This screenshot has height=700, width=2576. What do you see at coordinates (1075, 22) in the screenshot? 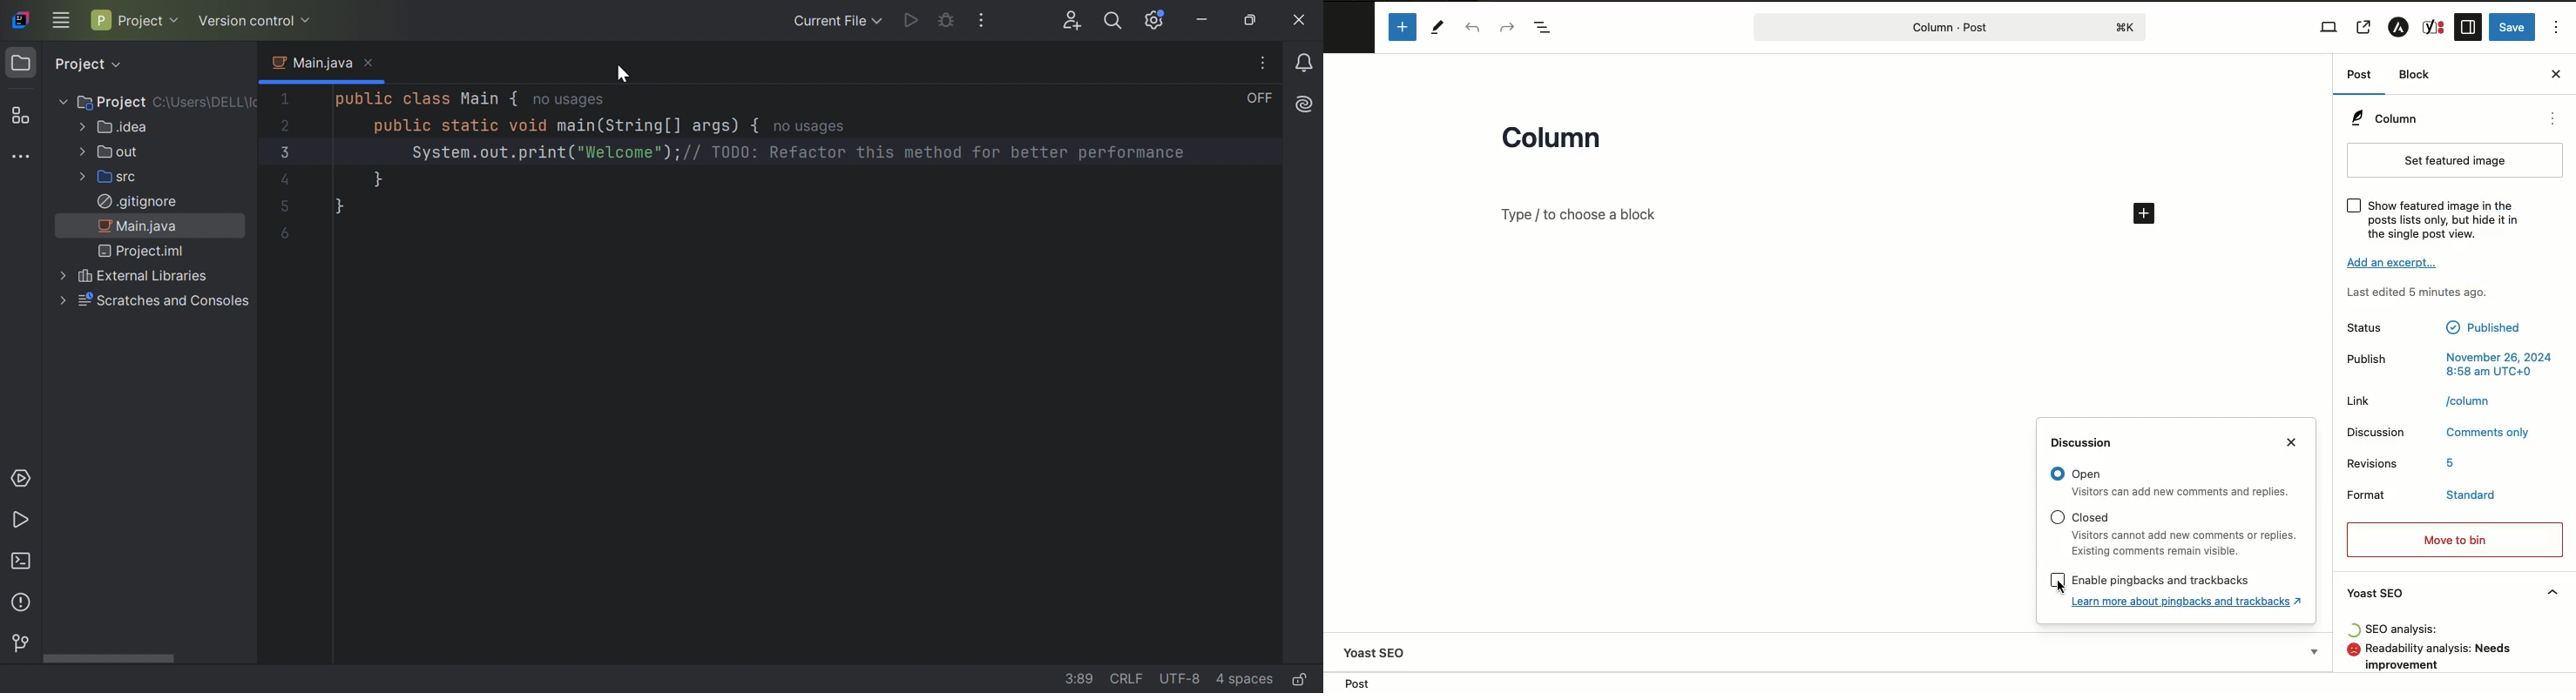
I see `Code With Me` at bounding box center [1075, 22].